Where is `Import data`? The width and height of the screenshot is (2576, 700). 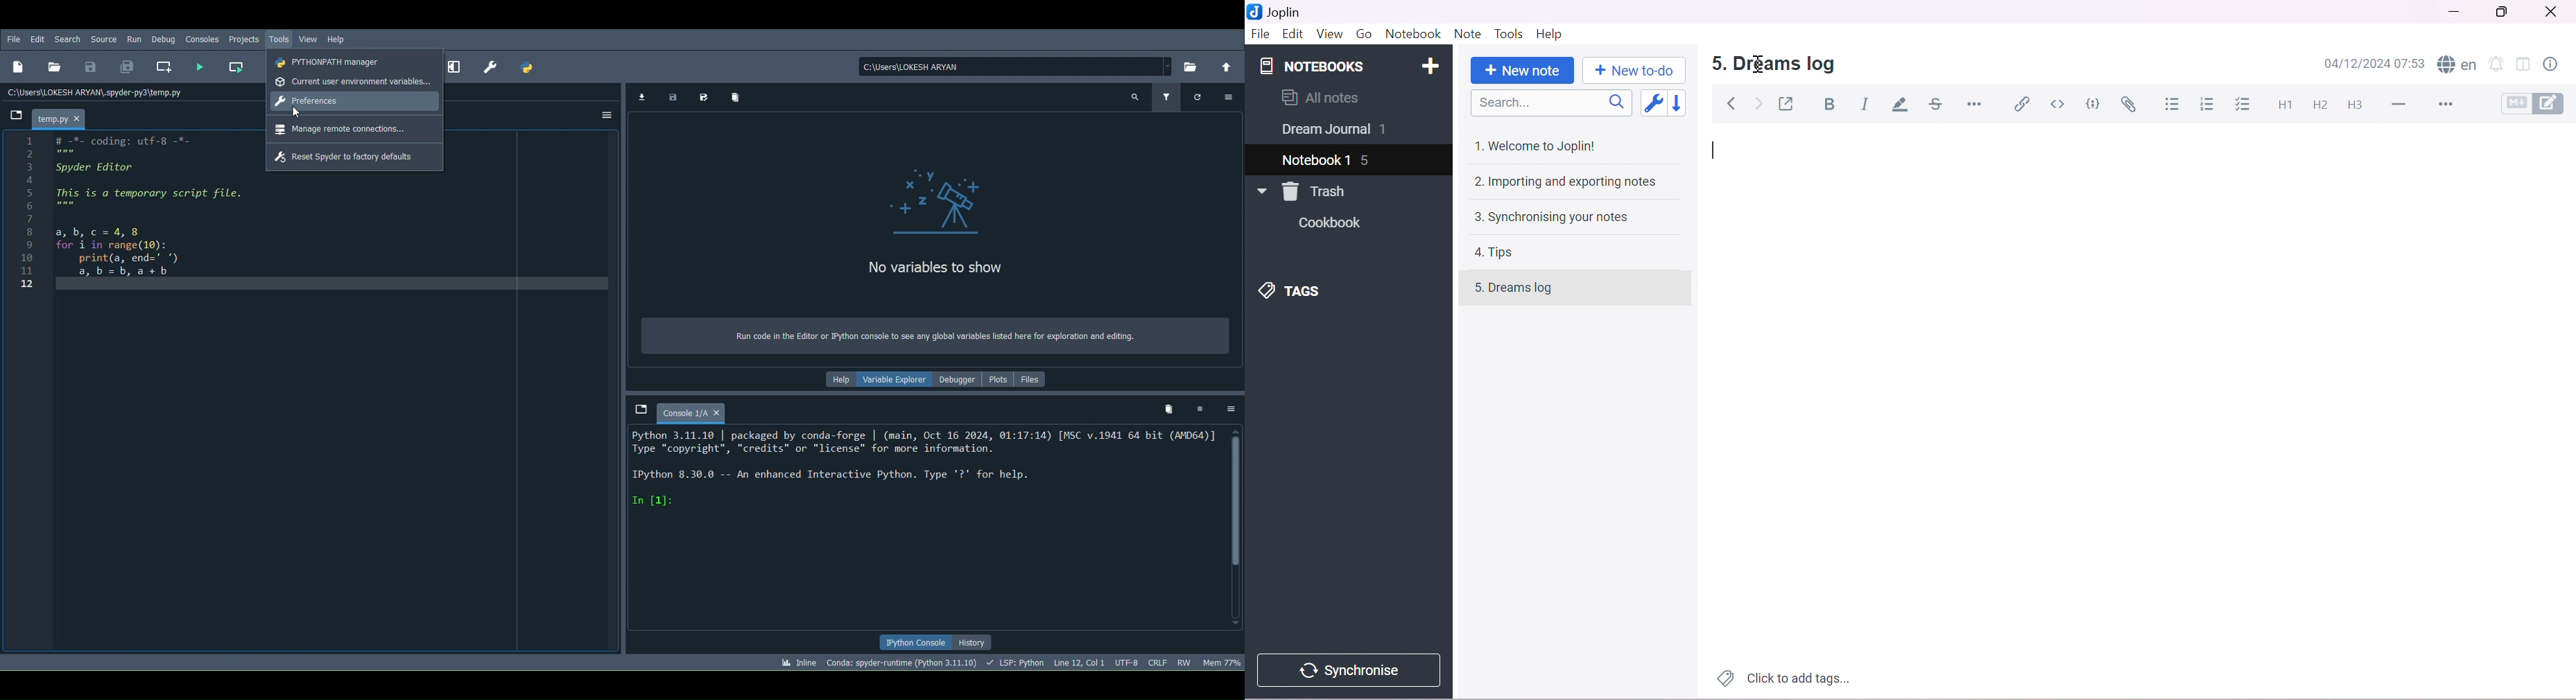
Import data is located at coordinates (640, 96).